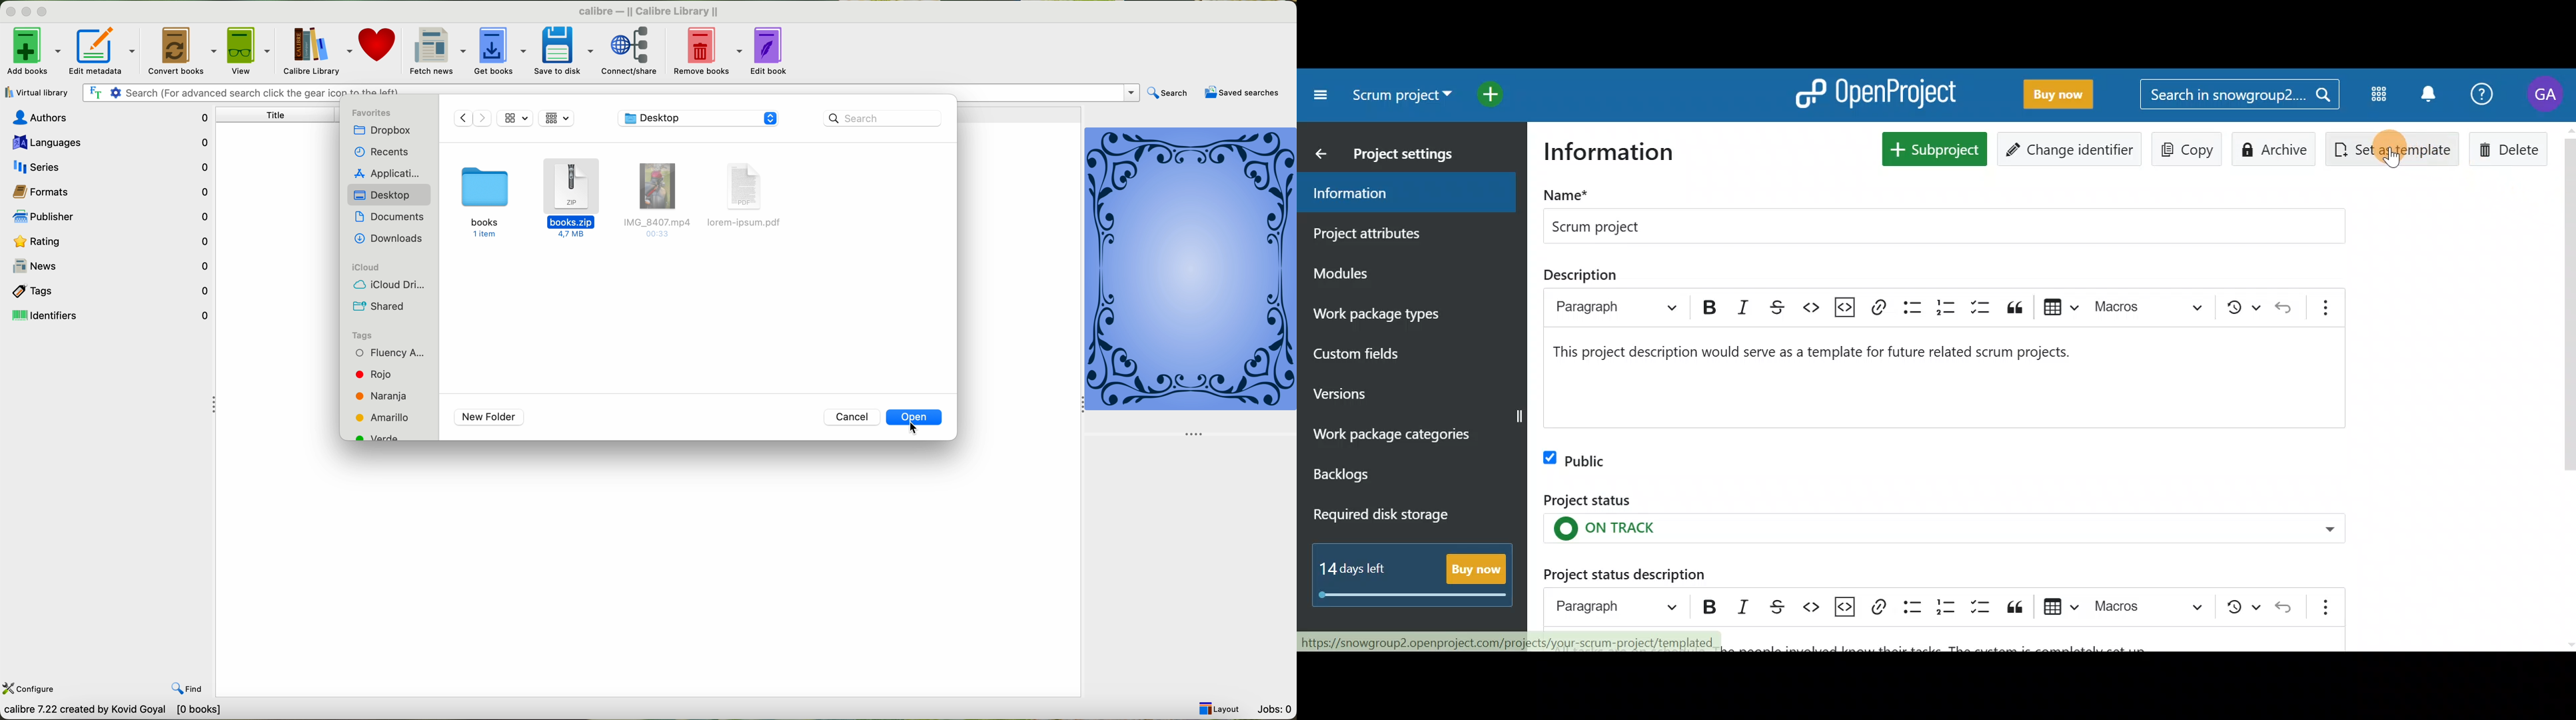 The height and width of the screenshot is (728, 2576). I want to click on Heading, so click(1616, 607).